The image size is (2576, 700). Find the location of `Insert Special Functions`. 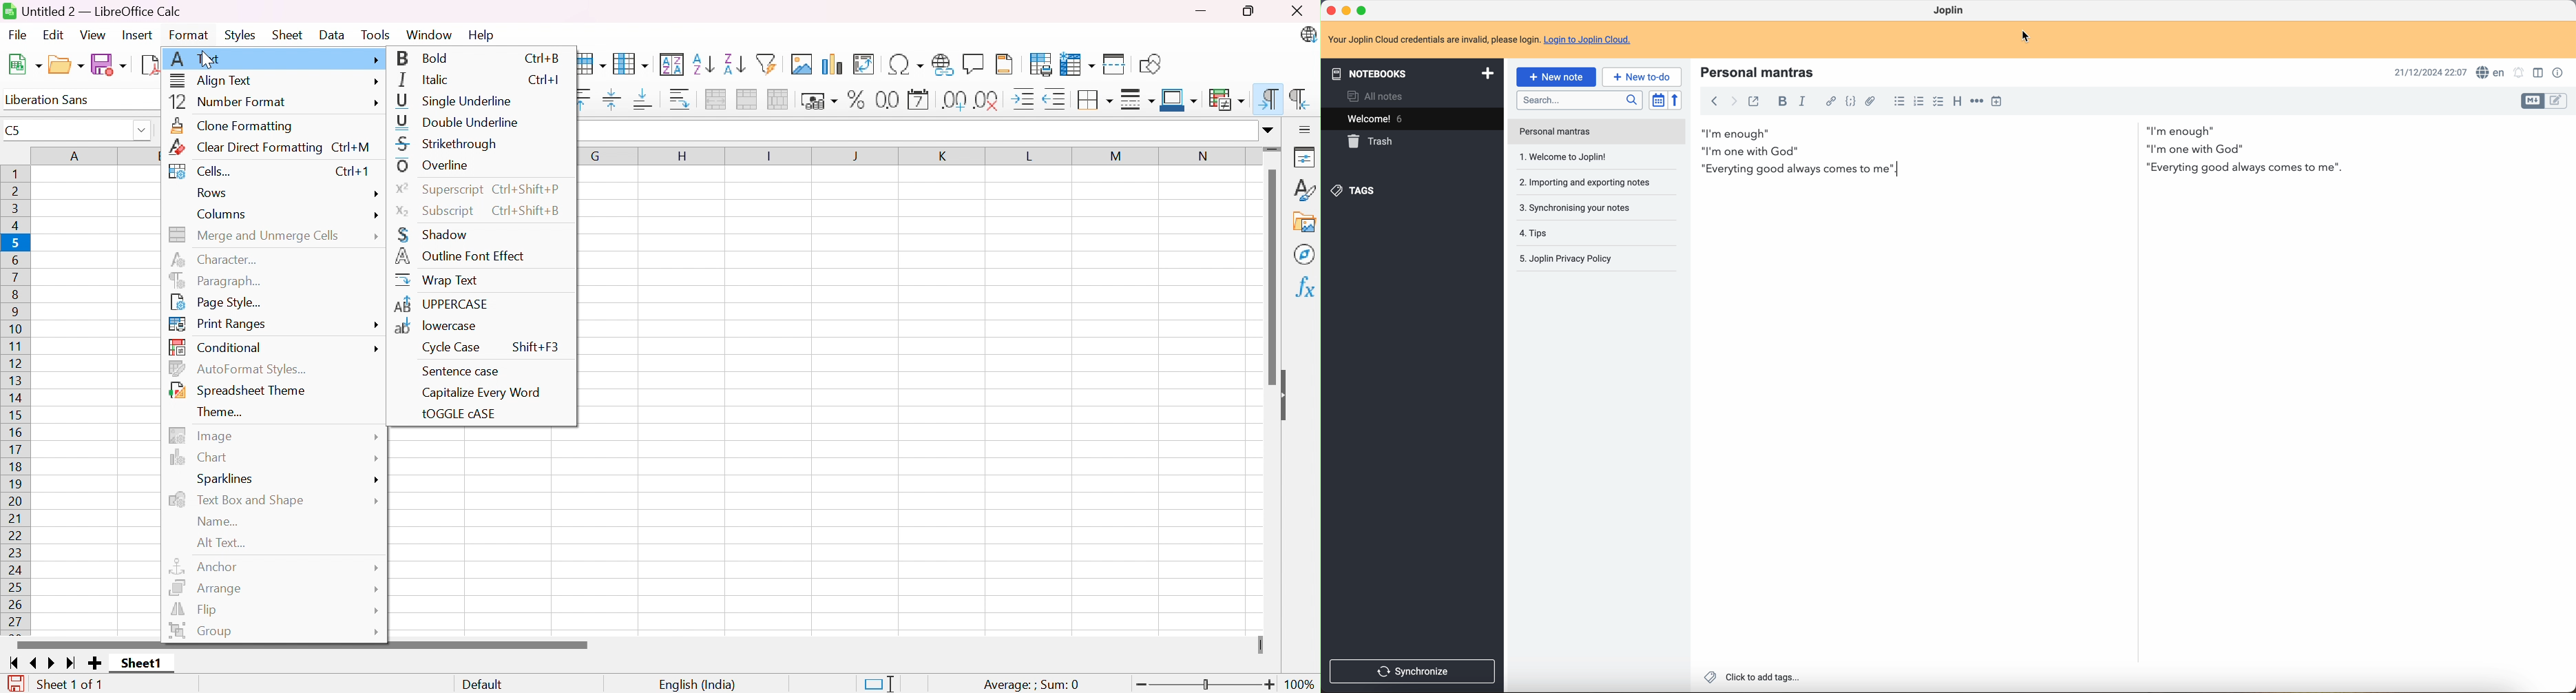

Insert Special Functions is located at coordinates (908, 64).